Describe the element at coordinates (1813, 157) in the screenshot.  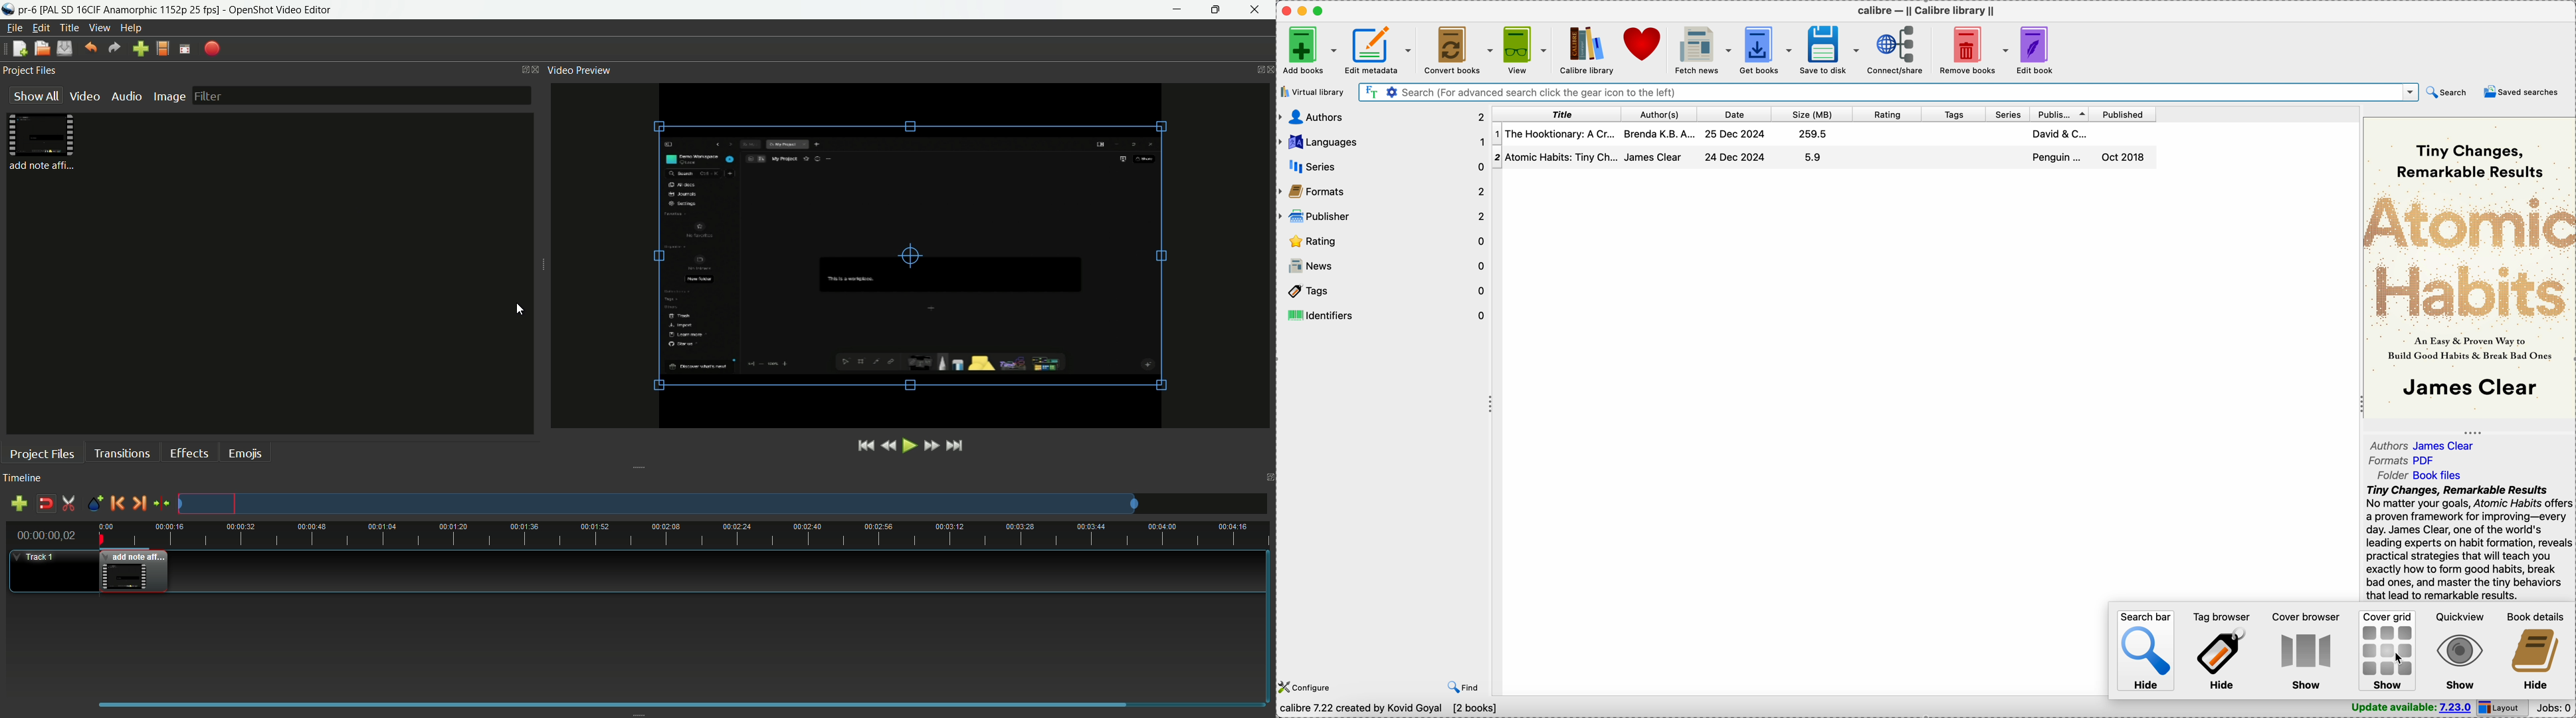
I see `5.9` at that location.